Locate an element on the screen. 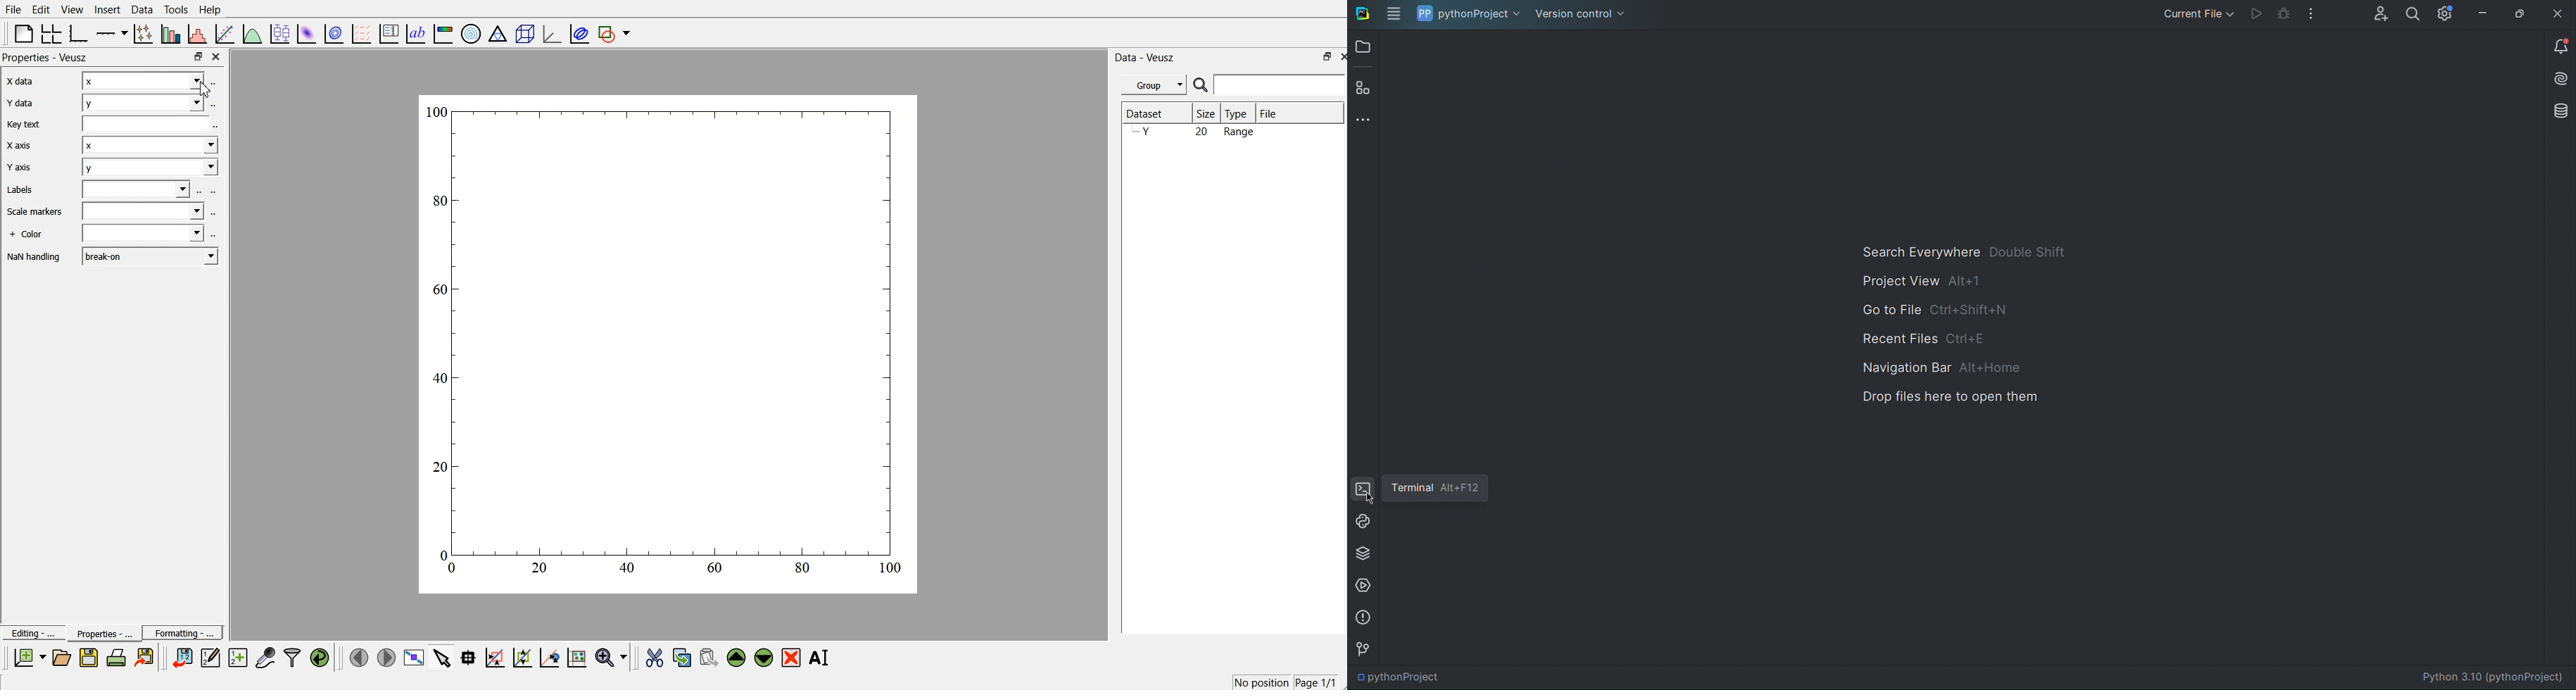  Terminal Alt+F12 is located at coordinates (1437, 487).